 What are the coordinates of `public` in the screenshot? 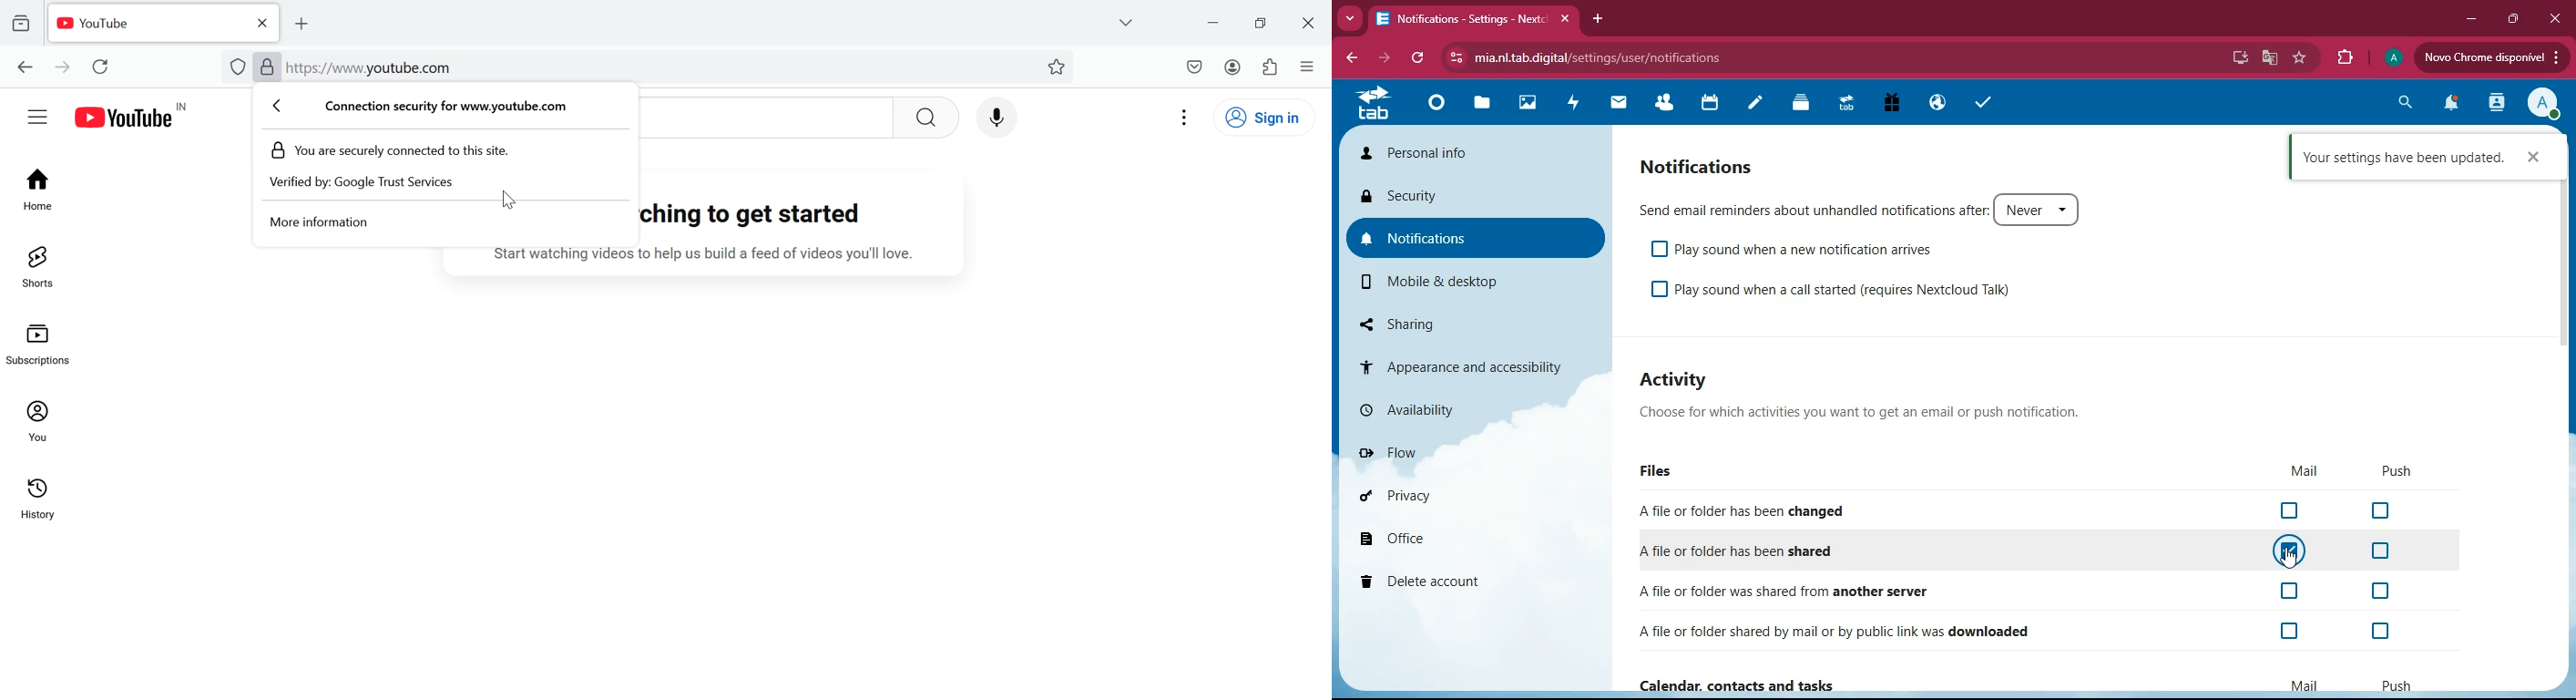 It's located at (1933, 104).